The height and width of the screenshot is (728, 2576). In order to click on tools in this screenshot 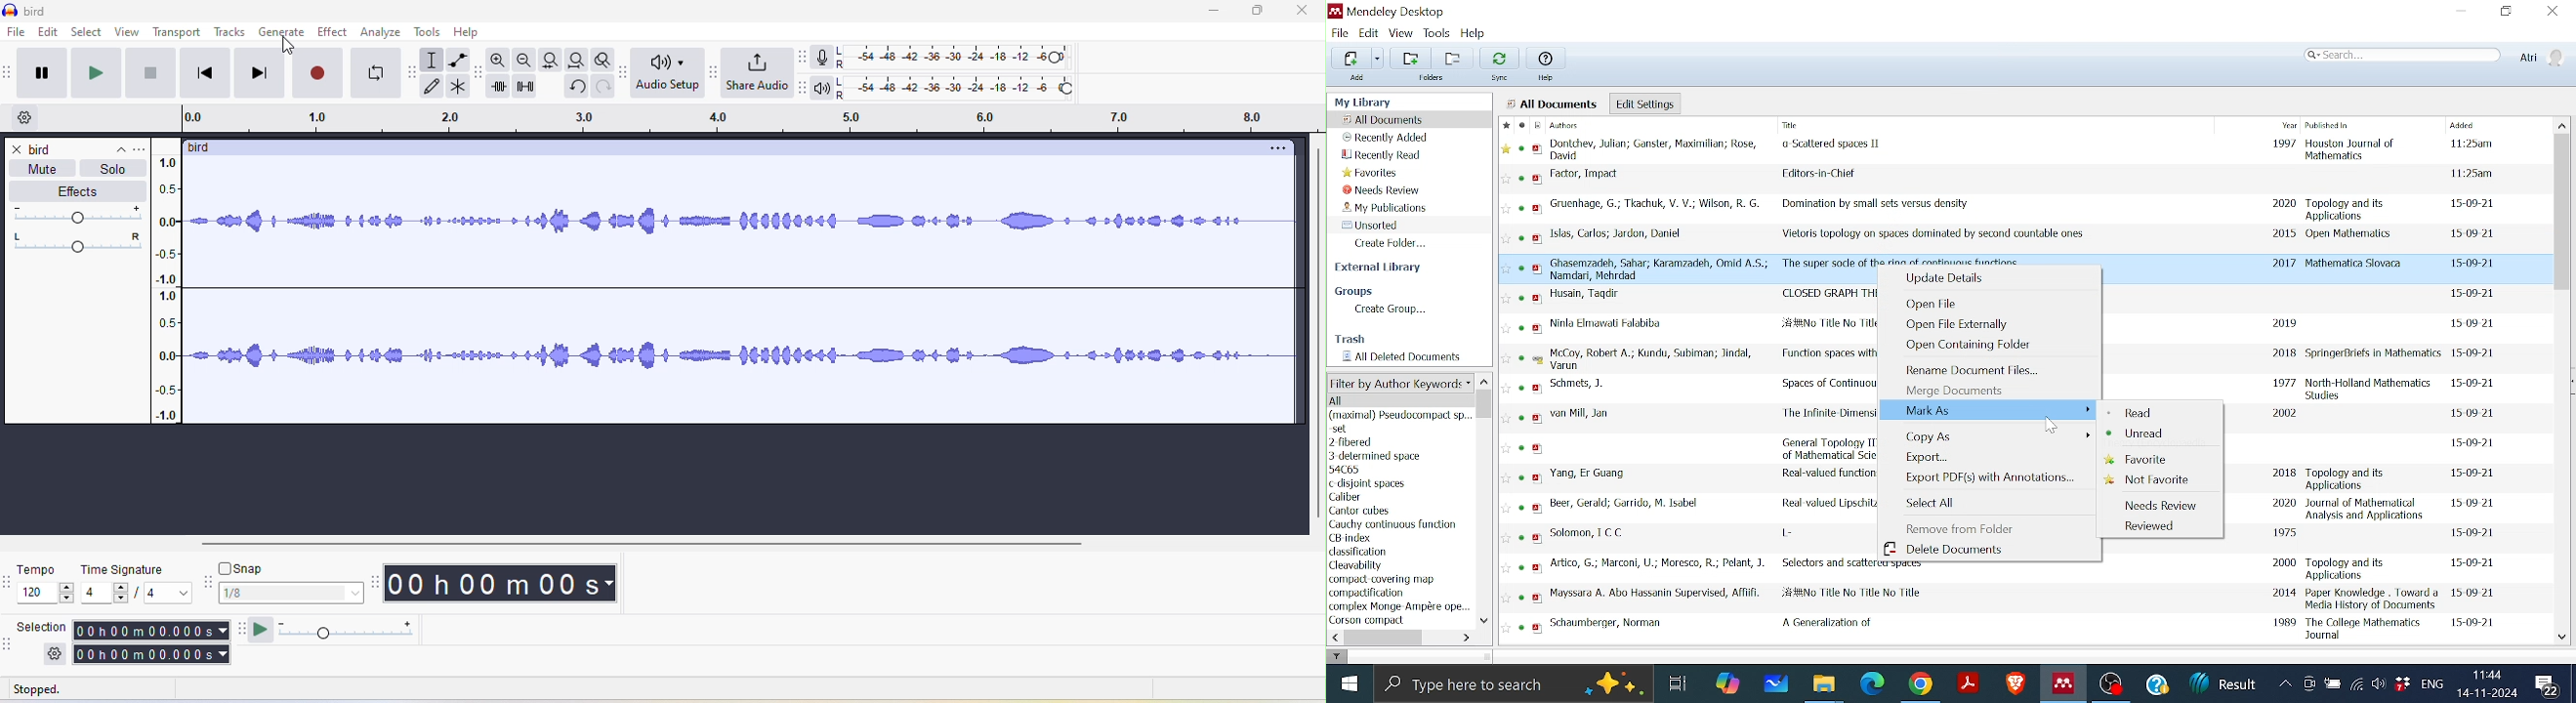, I will do `click(432, 32)`.